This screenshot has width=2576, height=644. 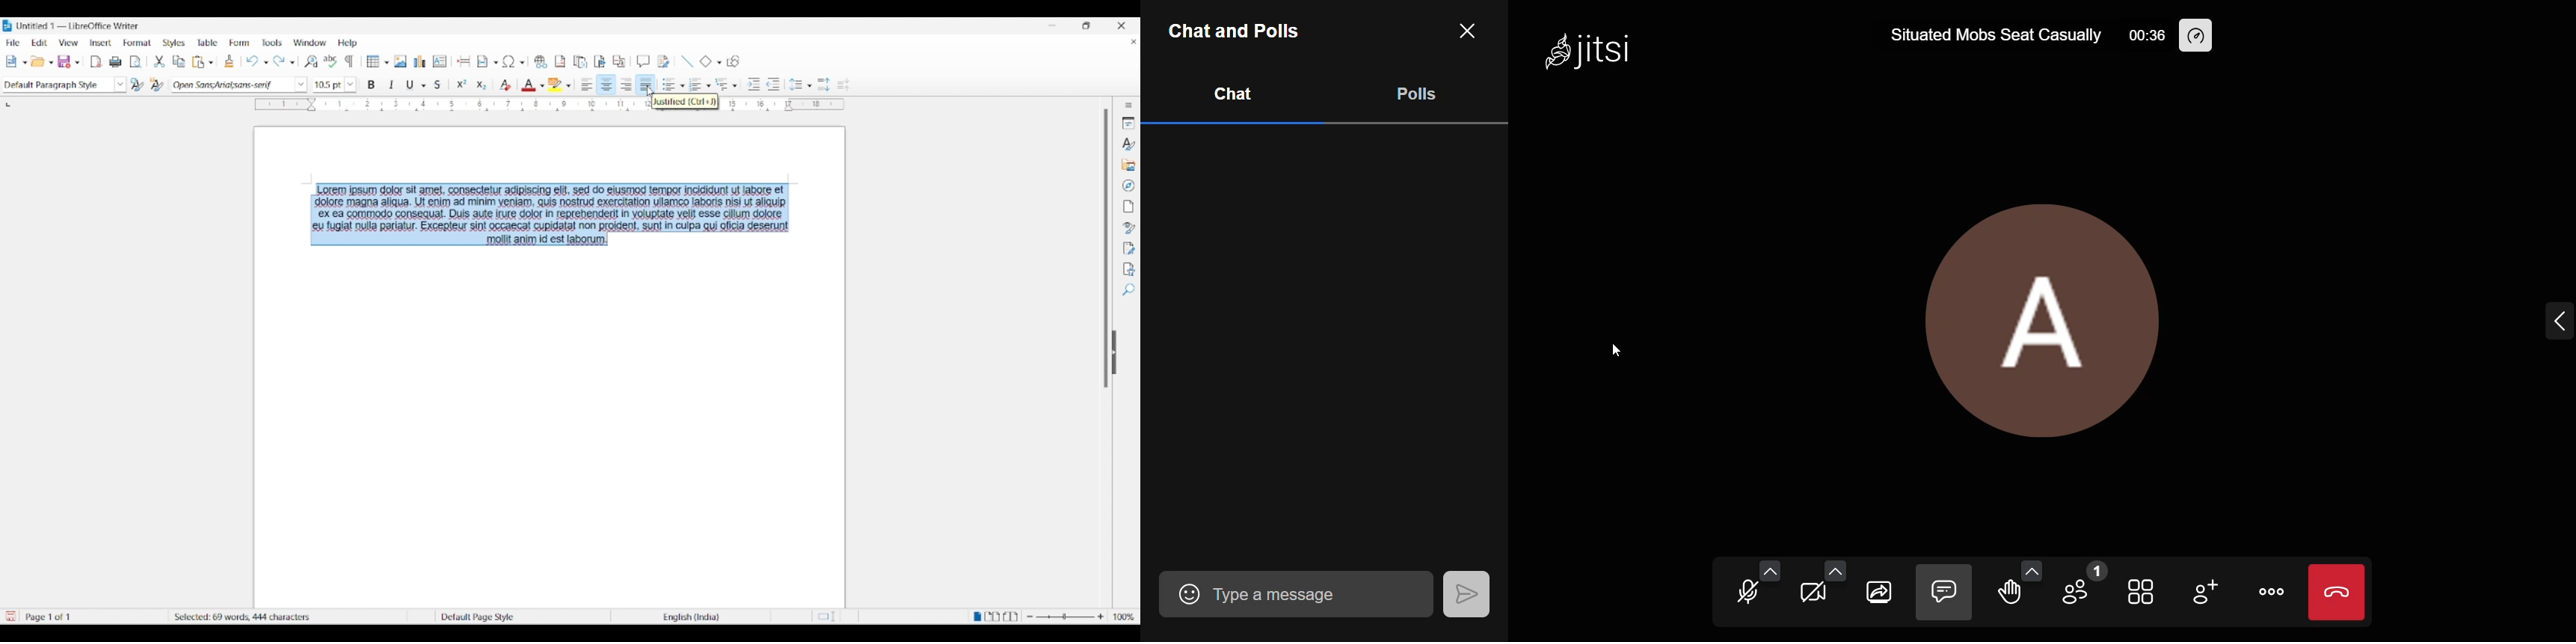 What do you see at coordinates (1129, 248) in the screenshot?
I see `Manage changes` at bounding box center [1129, 248].